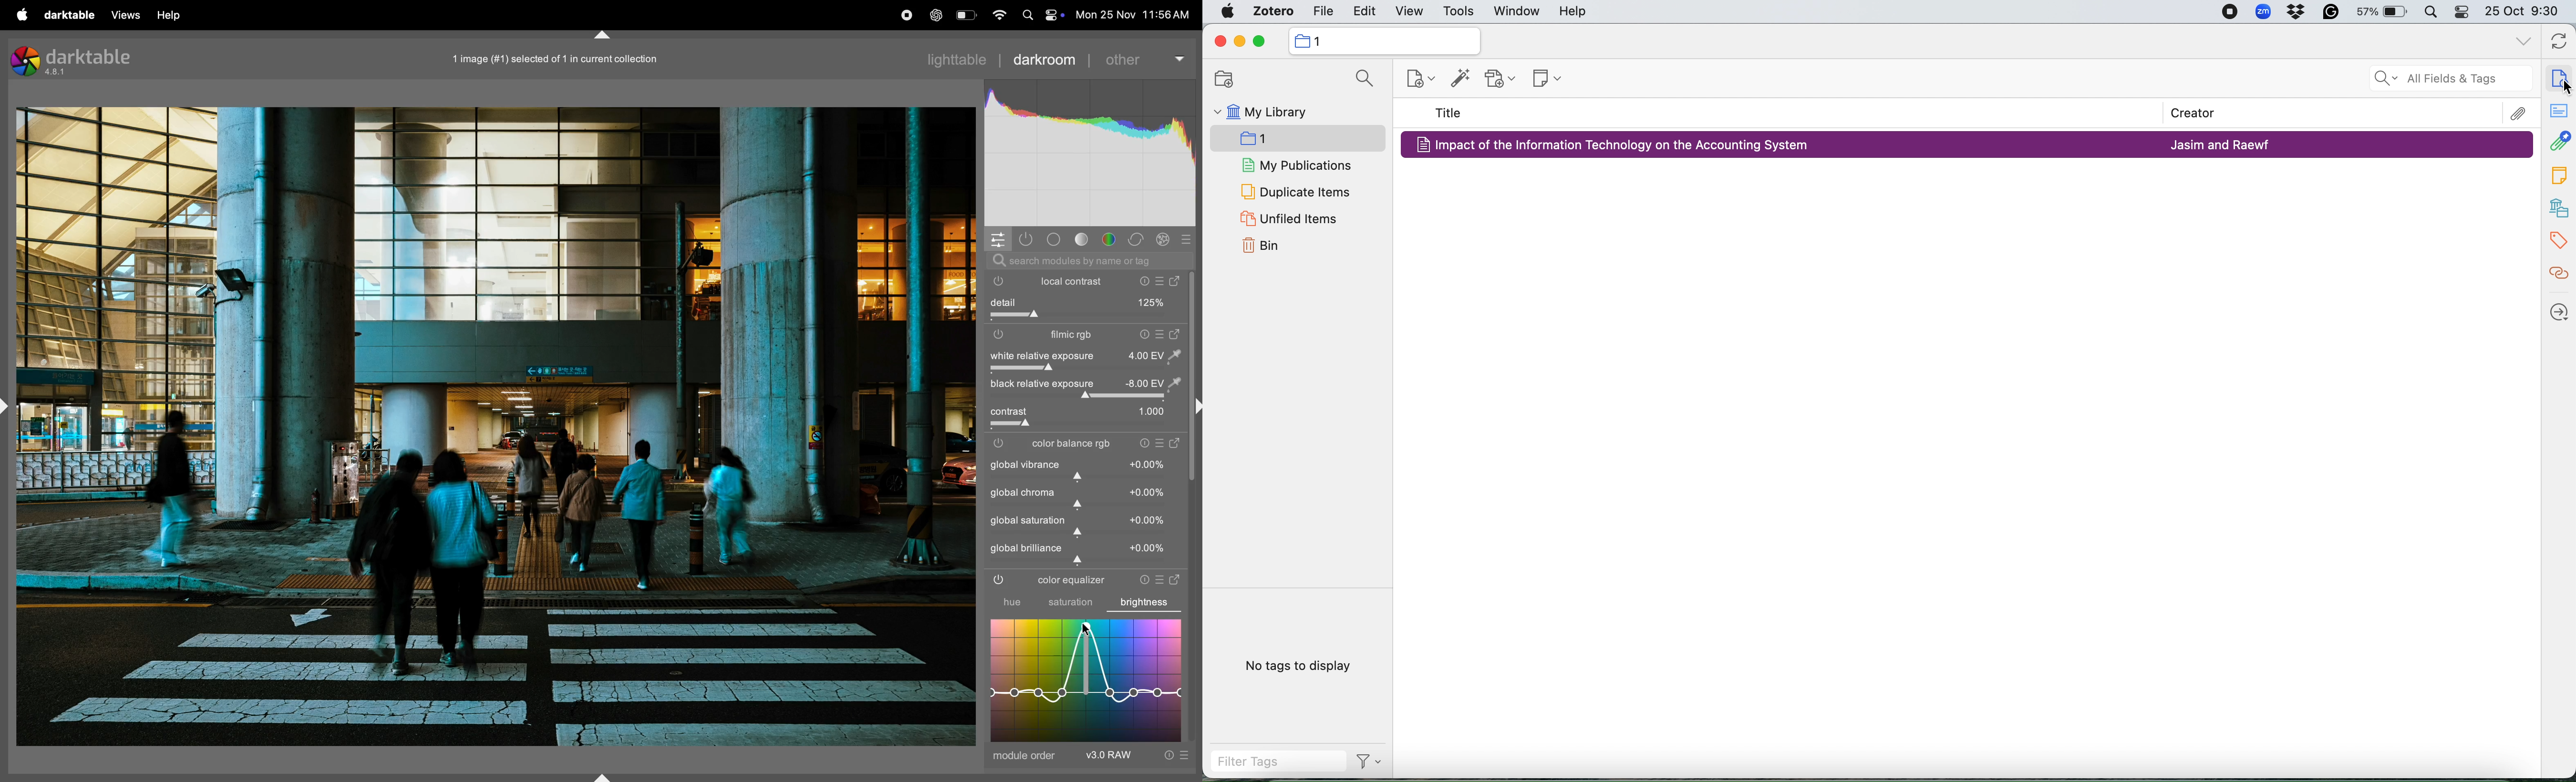 The image size is (2576, 784). Describe the element at coordinates (1089, 506) in the screenshot. I see `slider` at that location.